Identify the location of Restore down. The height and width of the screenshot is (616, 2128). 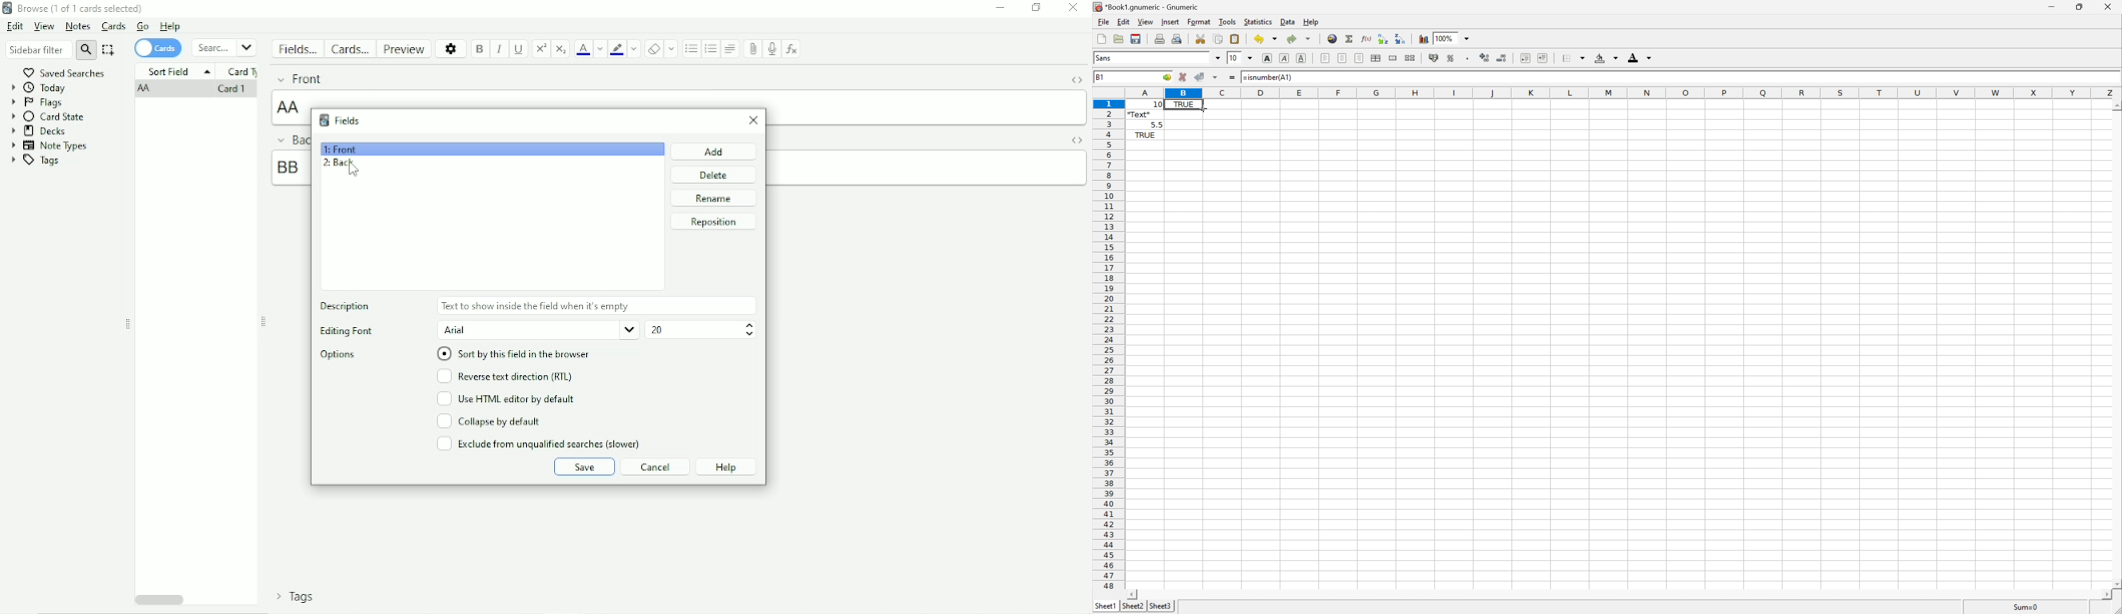
(1037, 7).